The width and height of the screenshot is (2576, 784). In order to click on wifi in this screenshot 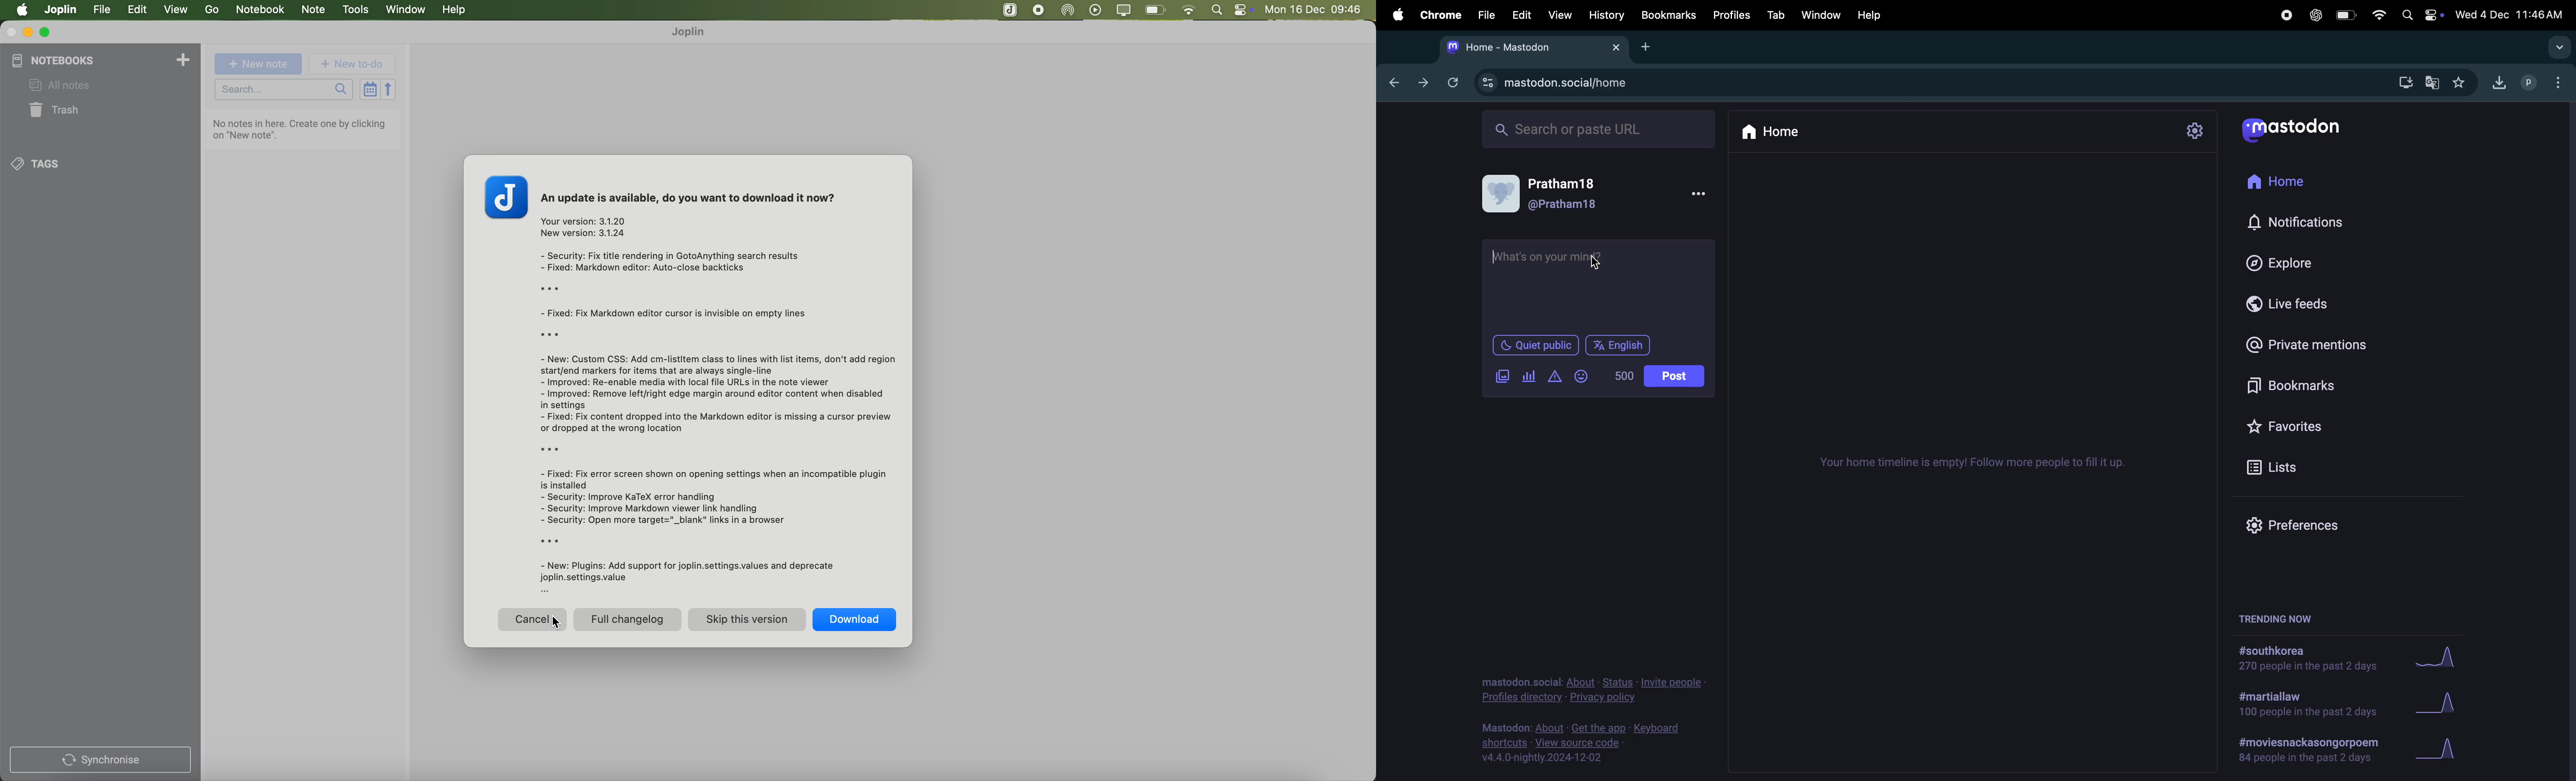, I will do `click(1191, 10)`.